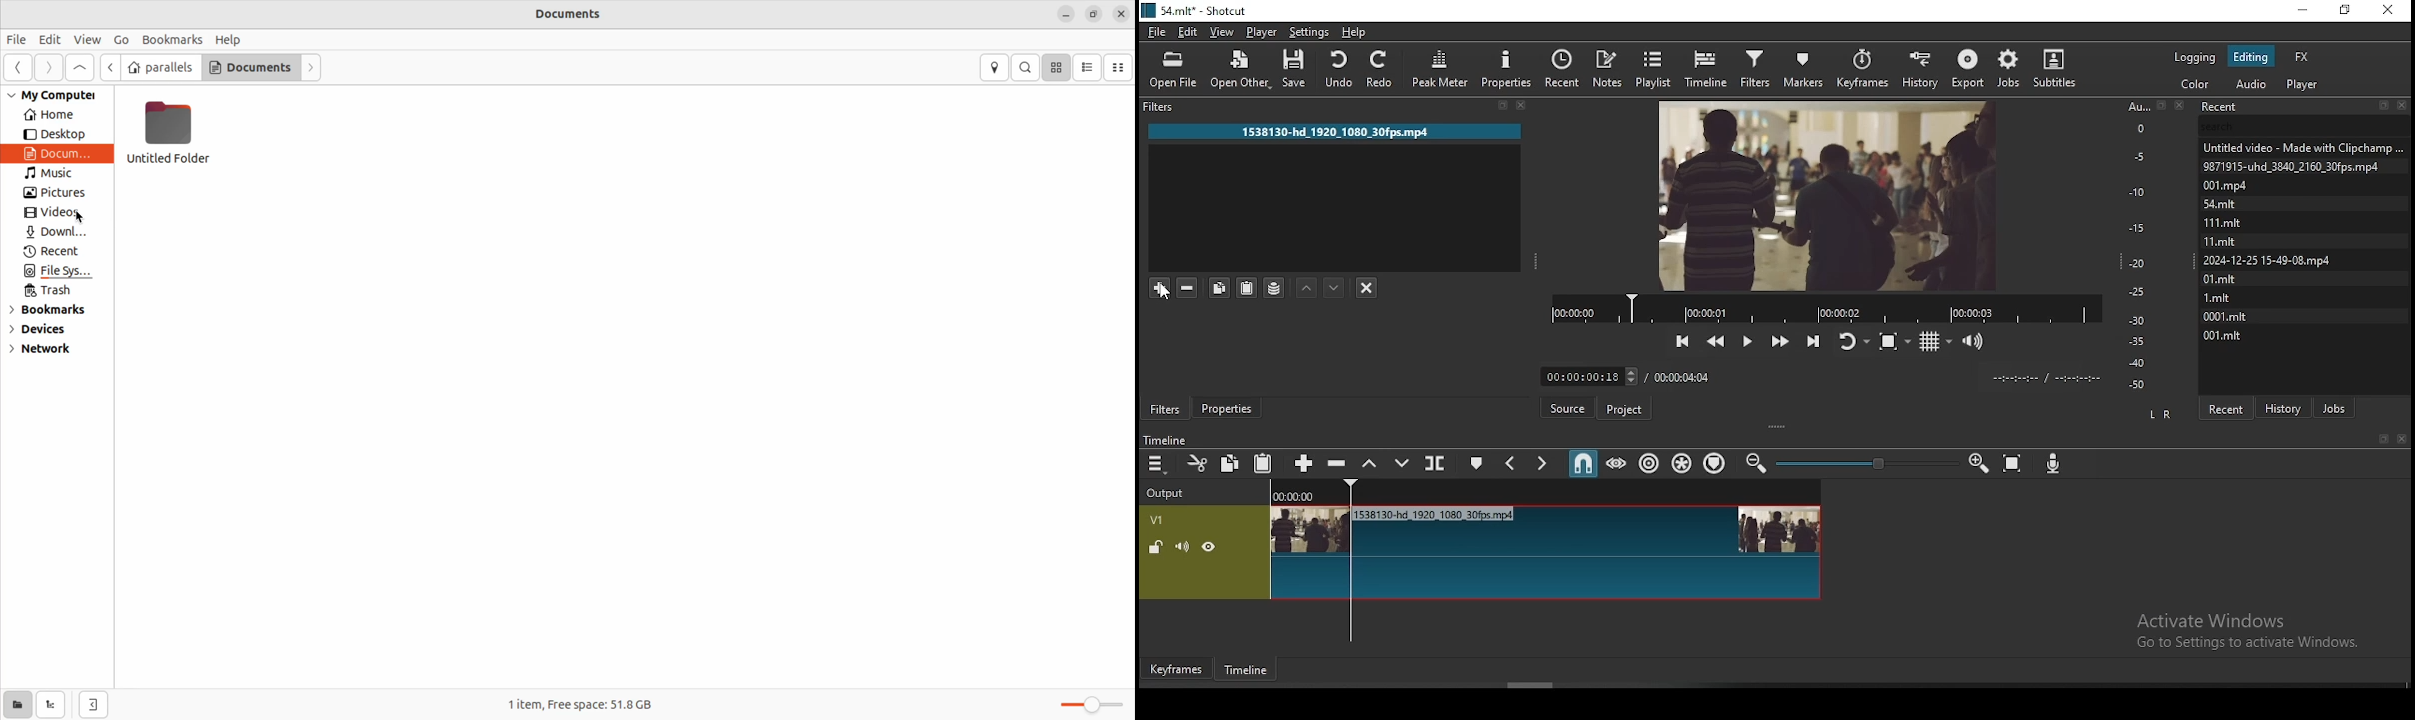 The image size is (2436, 728). What do you see at coordinates (2222, 220) in the screenshot?
I see `111.mlt` at bounding box center [2222, 220].